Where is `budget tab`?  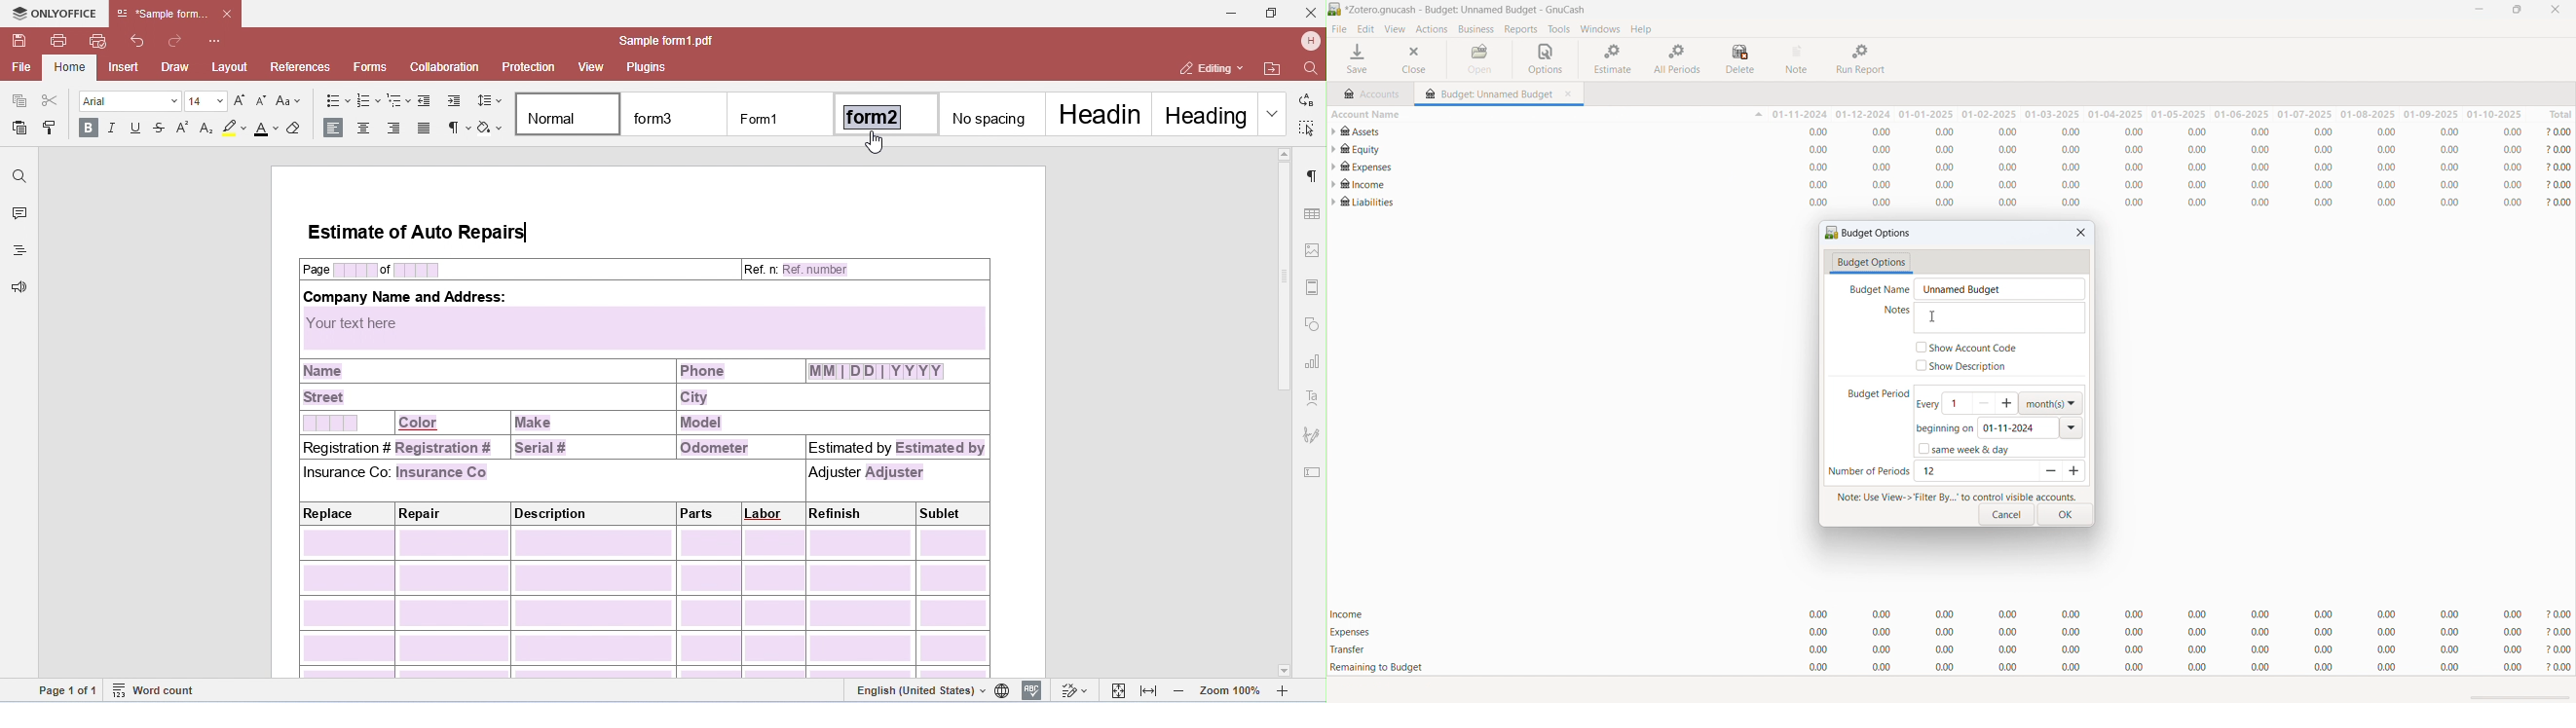
budget tab is located at coordinates (1489, 90).